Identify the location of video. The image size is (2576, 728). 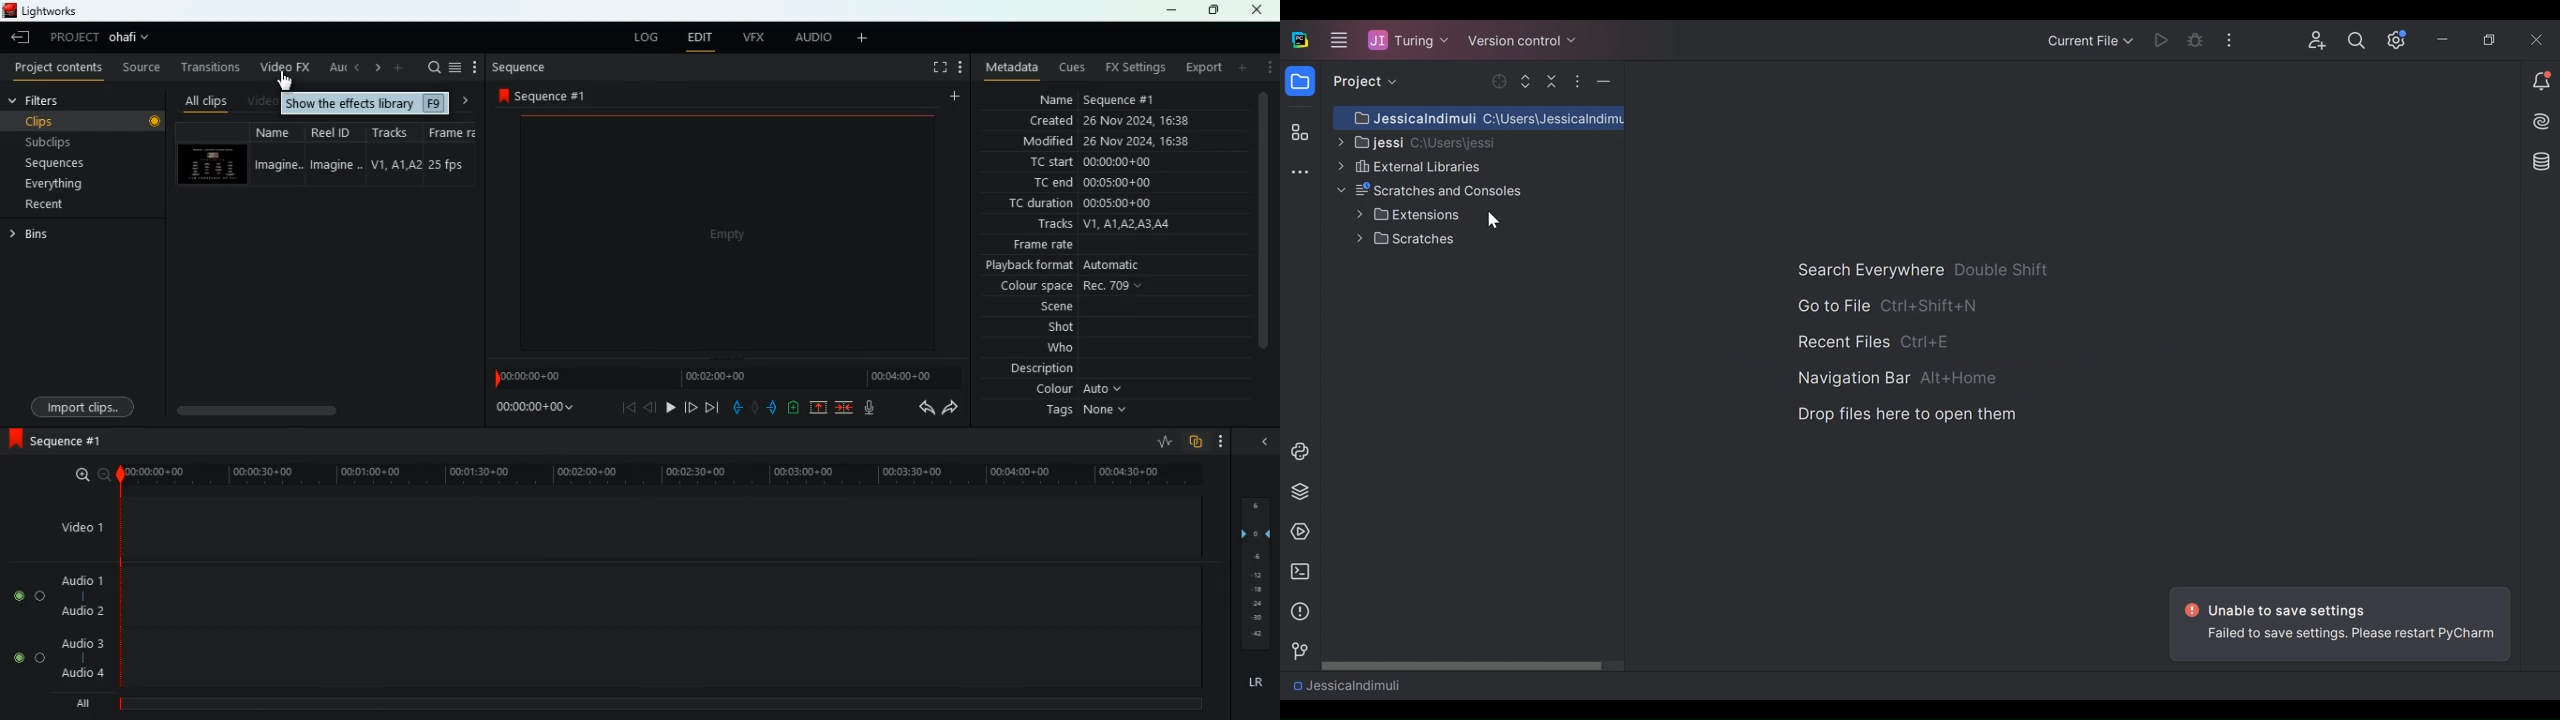
(262, 103).